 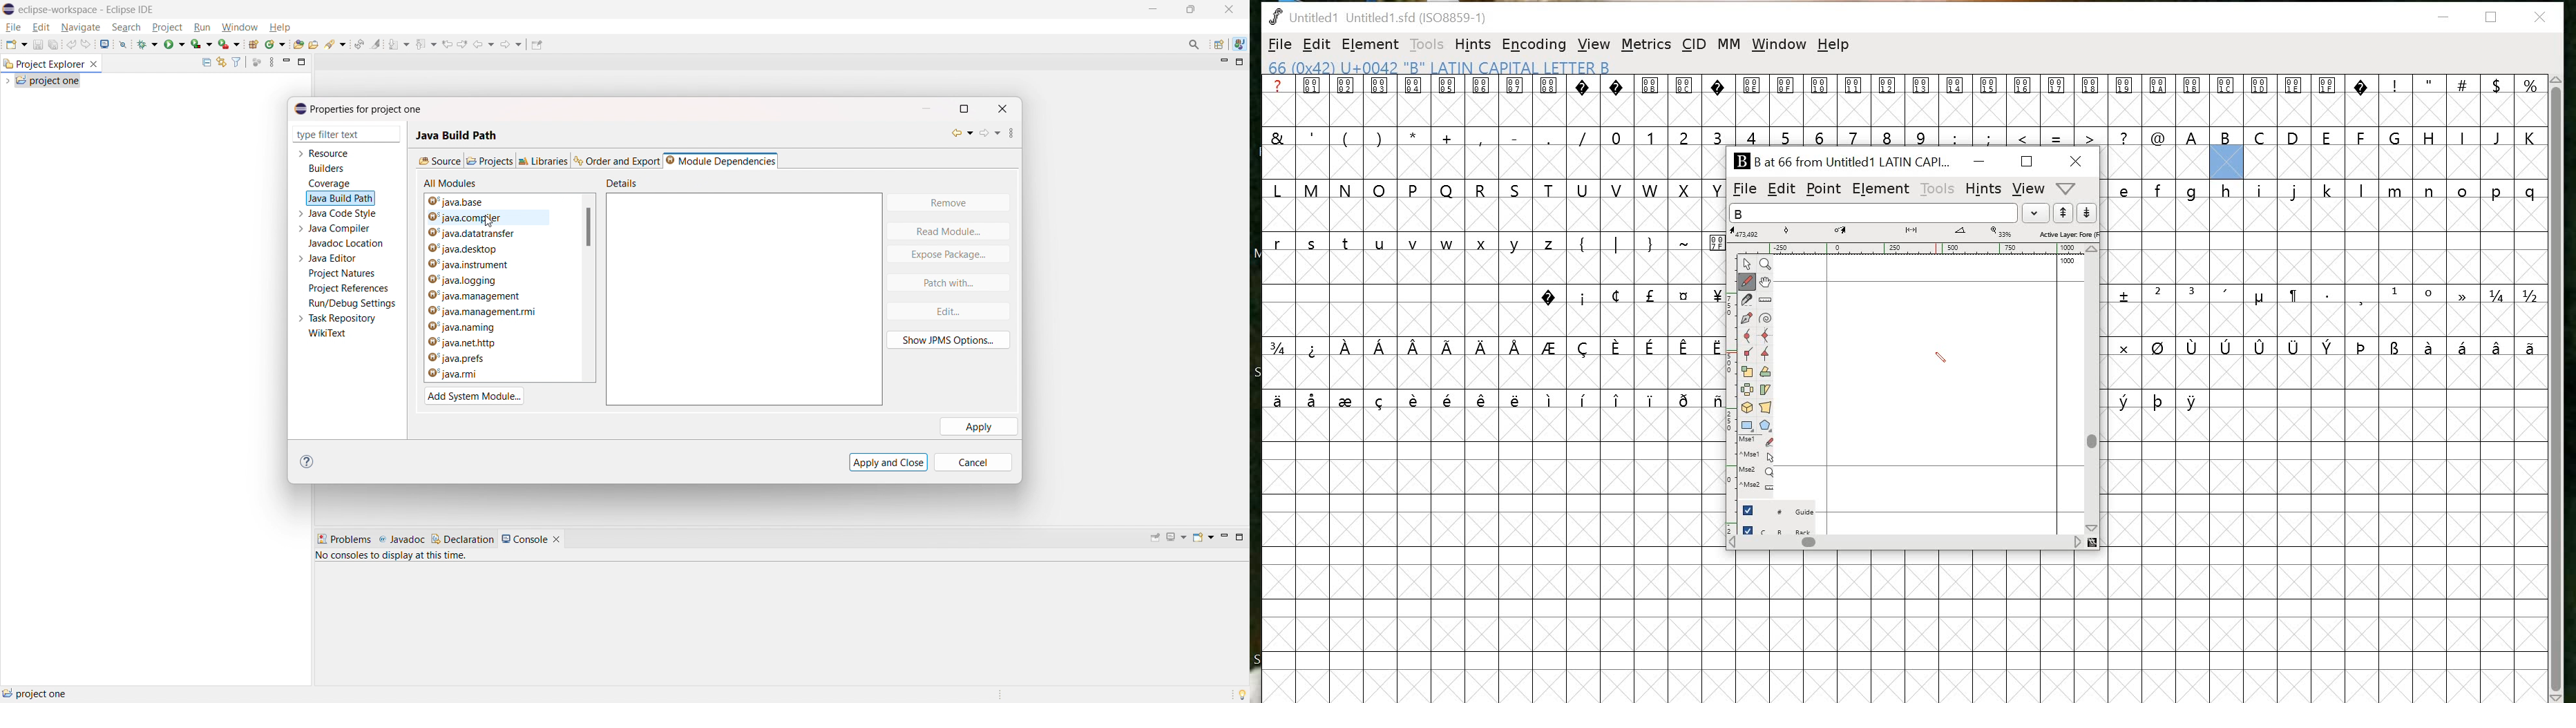 I want to click on Pan, so click(x=1766, y=283).